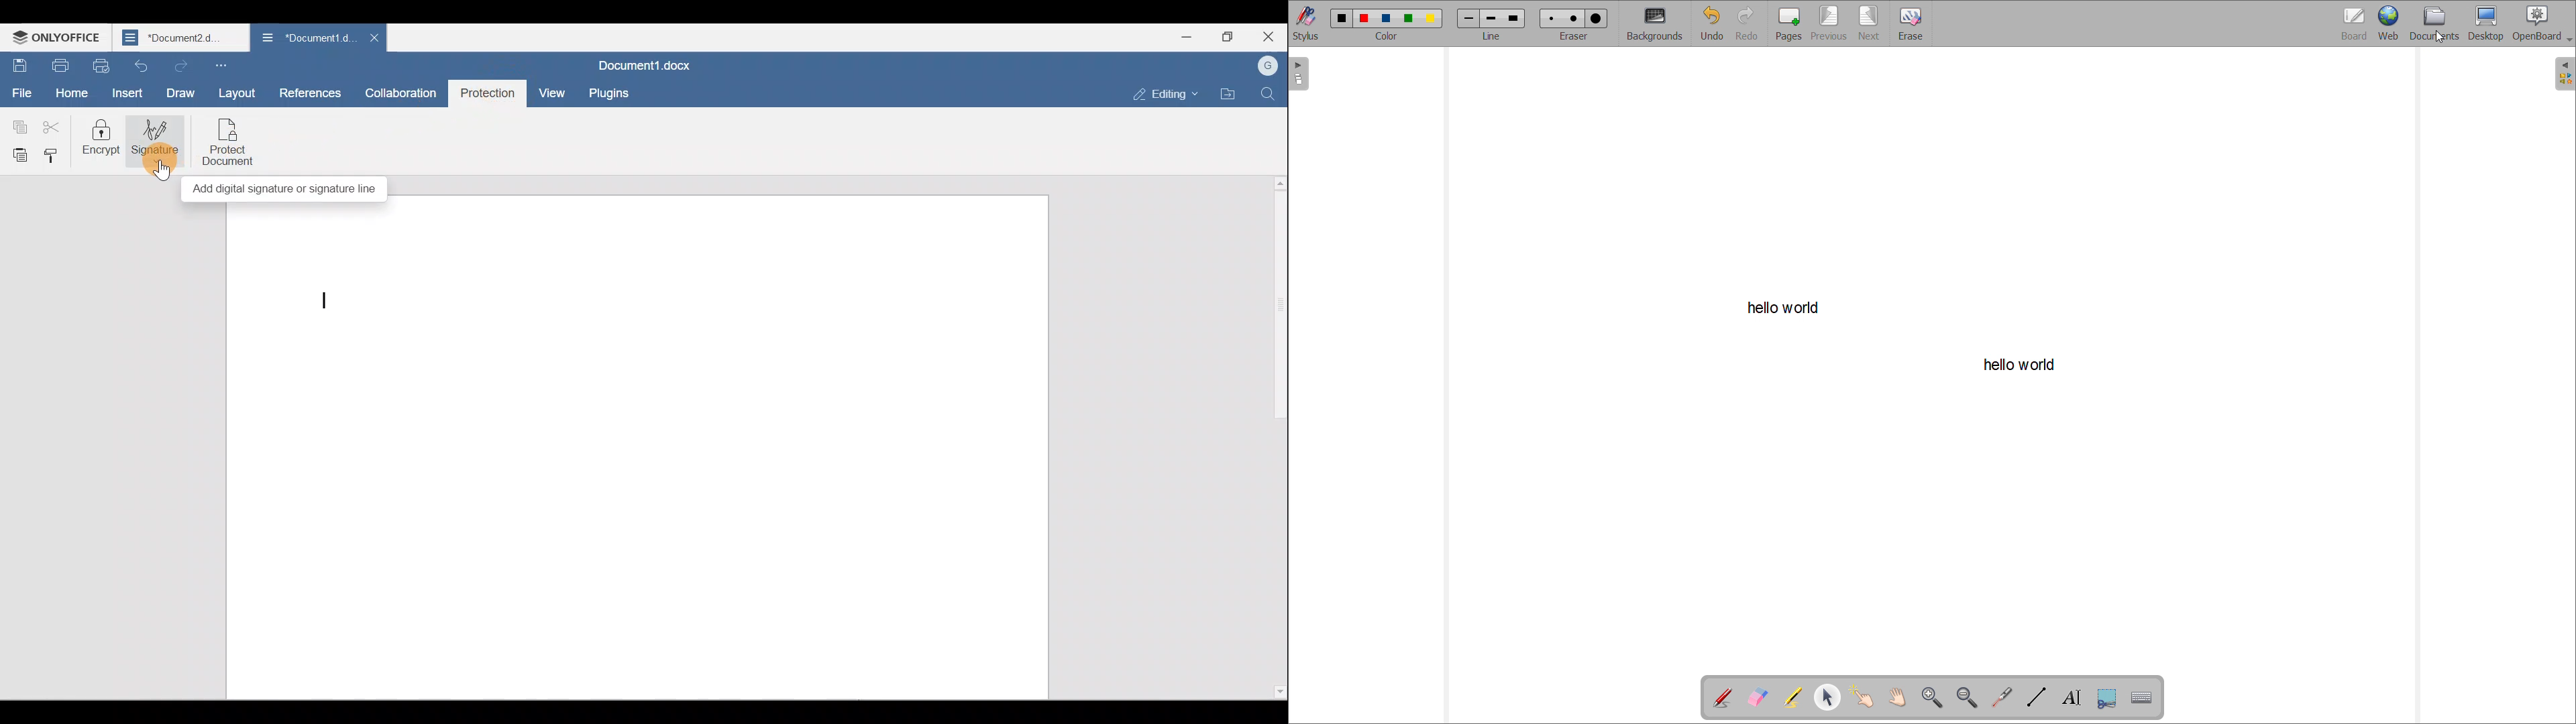 This screenshot has width=2576, height=728. I want to click on Cut, so click(53, 124).